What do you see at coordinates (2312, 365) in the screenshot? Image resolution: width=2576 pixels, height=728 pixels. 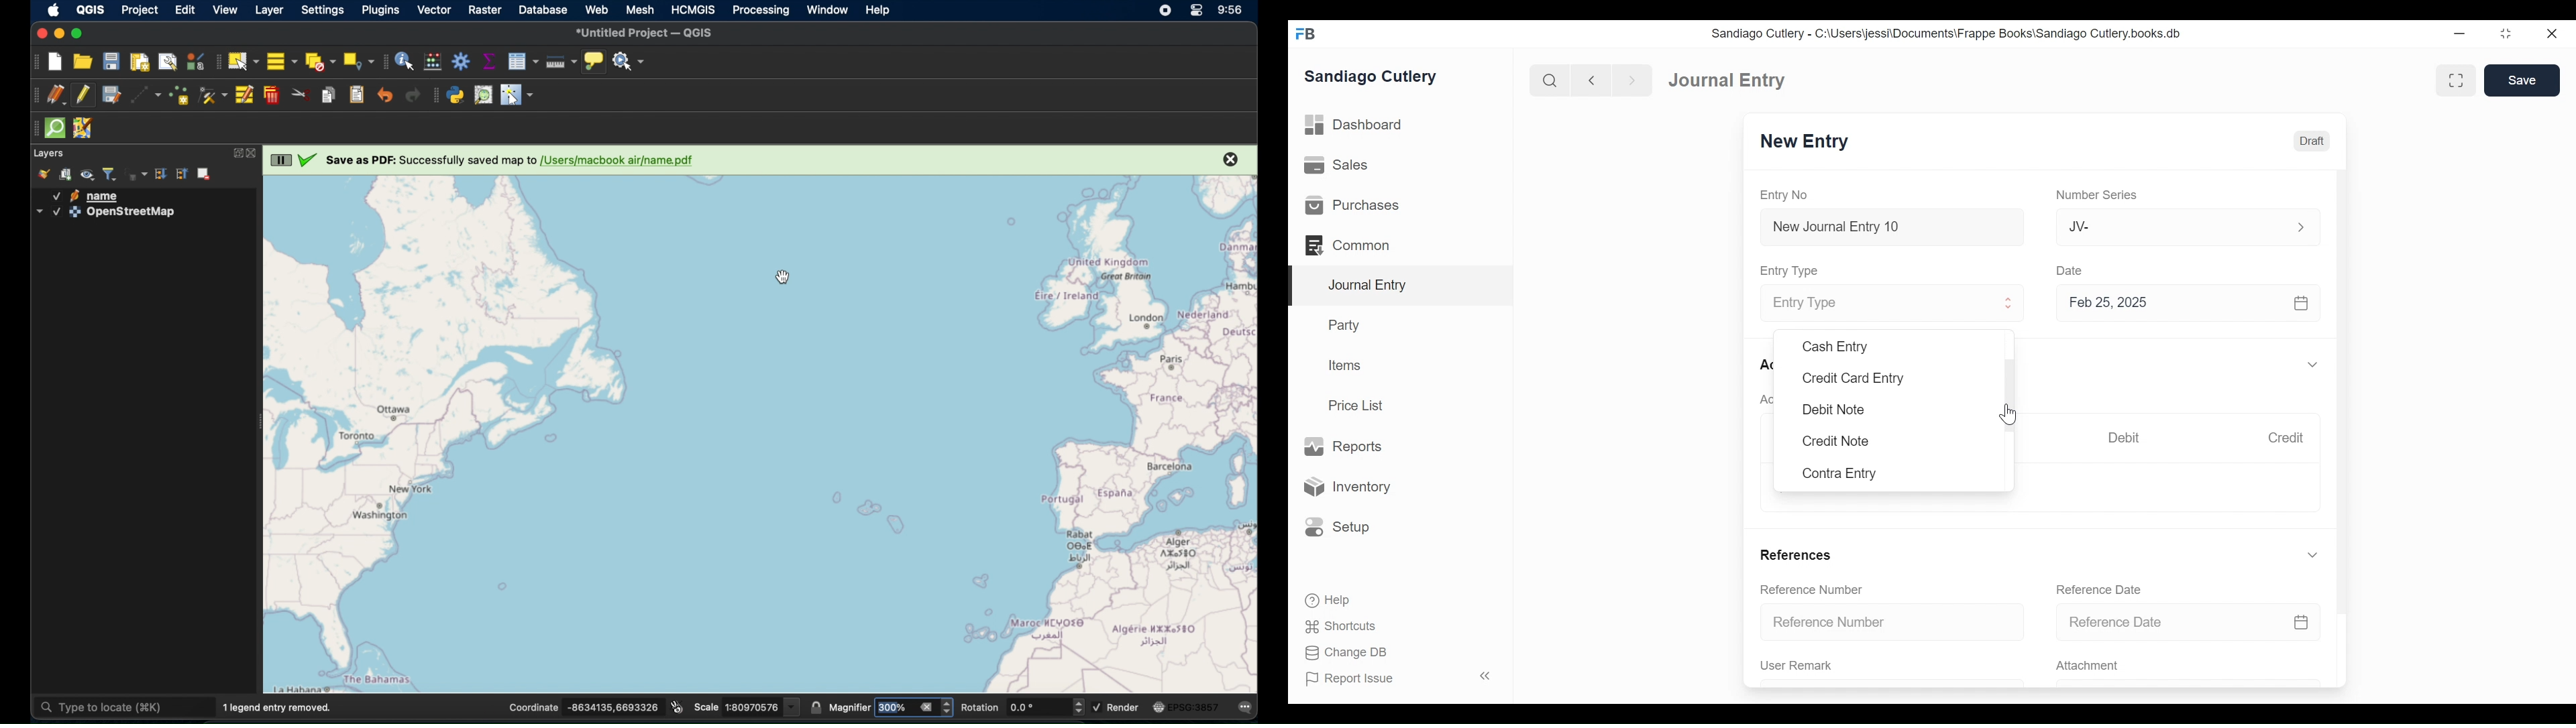 I see `Expand` at bounding box center [2312, 365].